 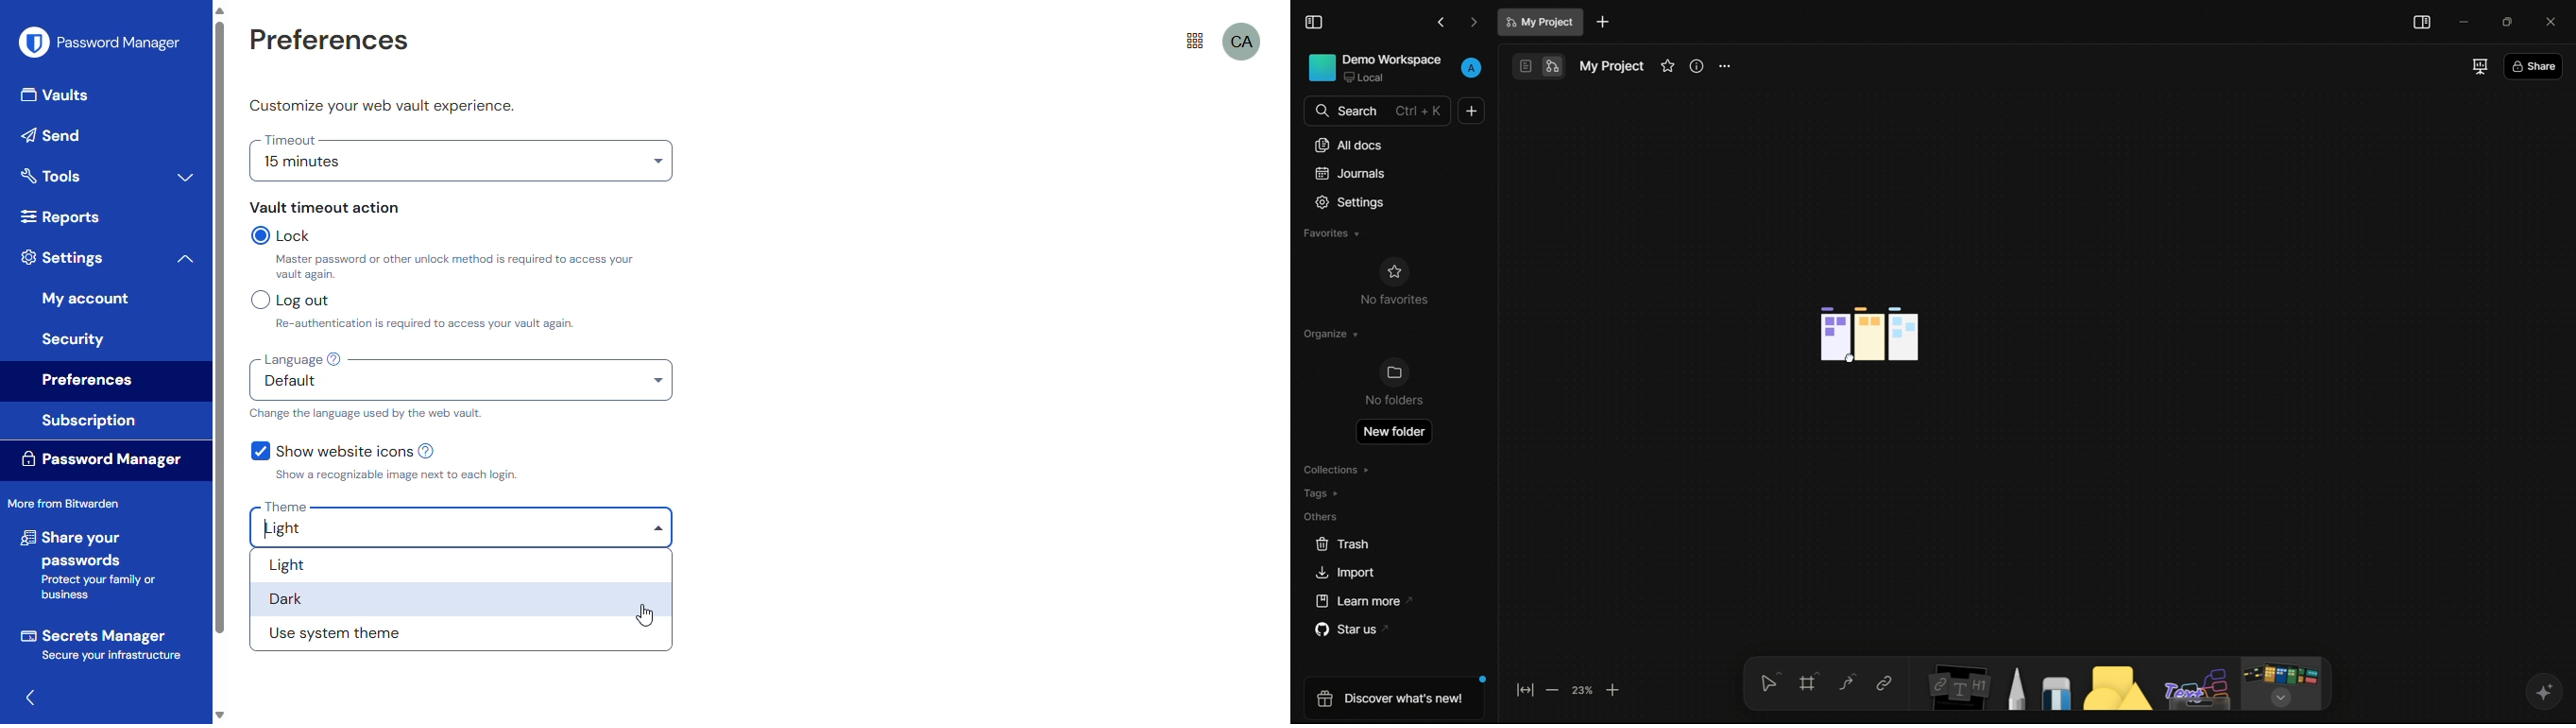 What do you see at coordinates (285, 235) in the screenshot?
I see `lock` at bounding box center [285, 235].